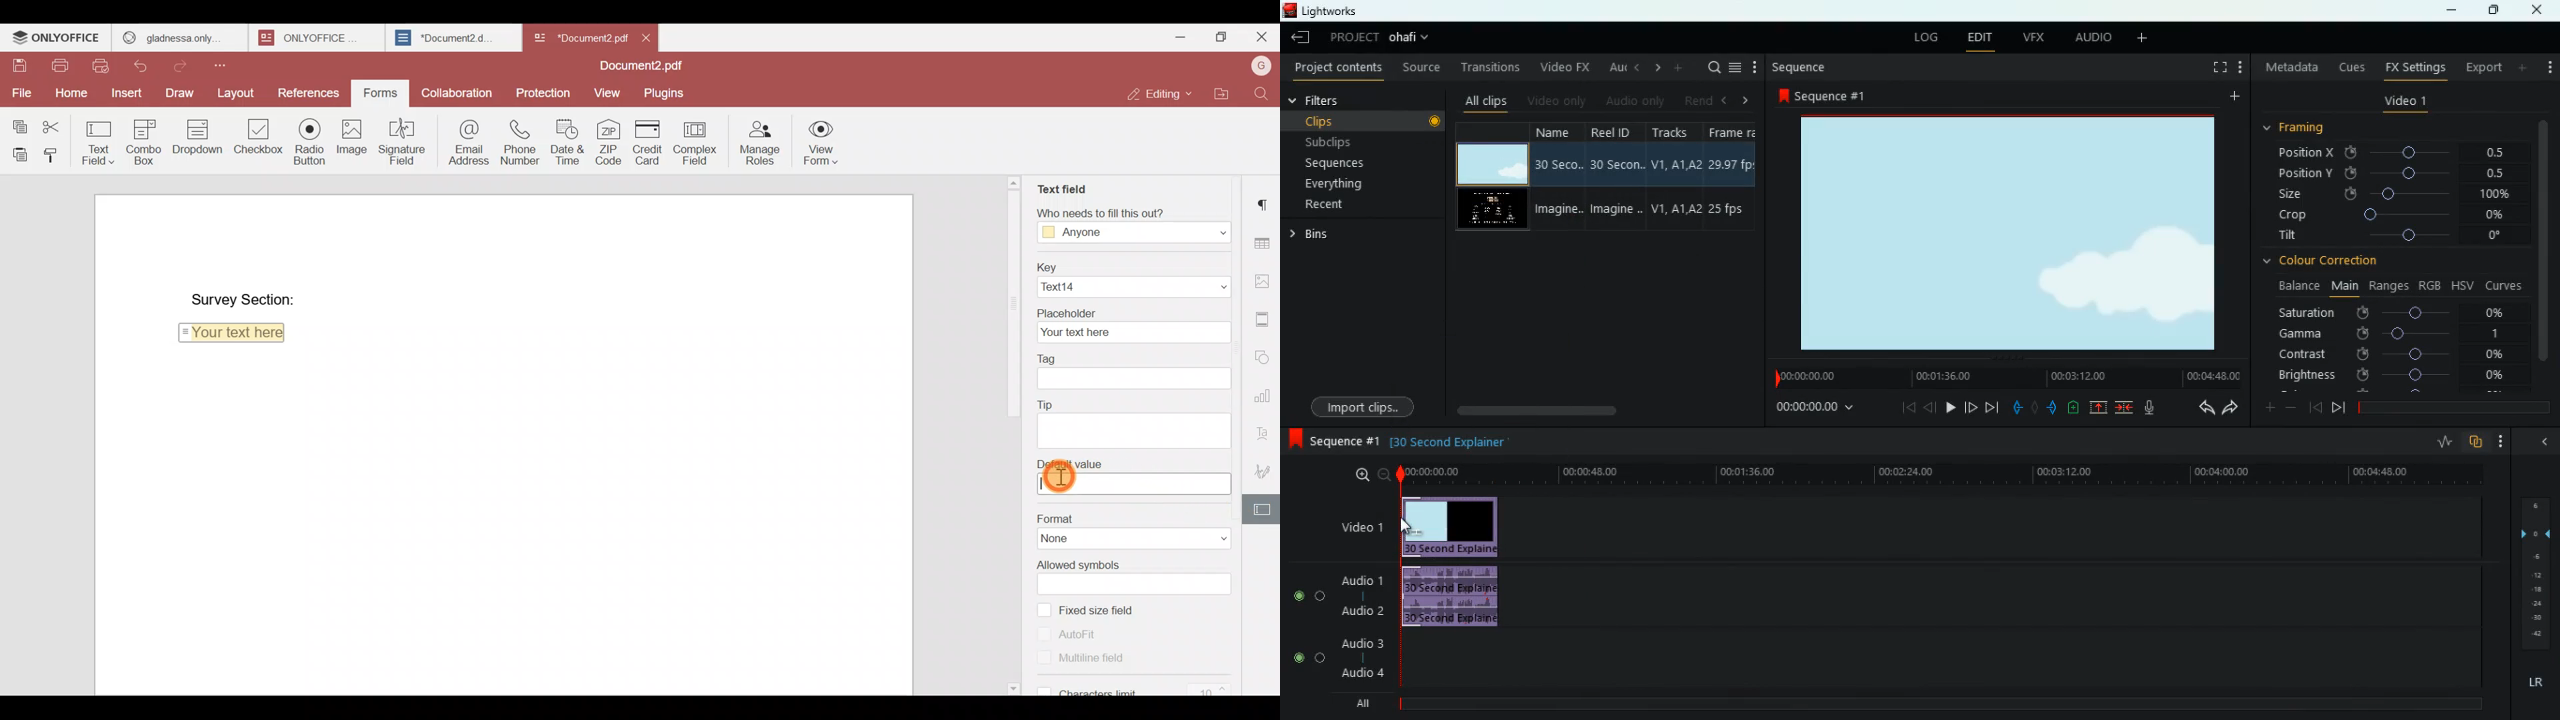 The width and height of the screenshot is (2576, 728). What do you see at coordinates (1136, 563) in the screenshot?
I see `Allowed symbols` at bounding box center [1136, 563].